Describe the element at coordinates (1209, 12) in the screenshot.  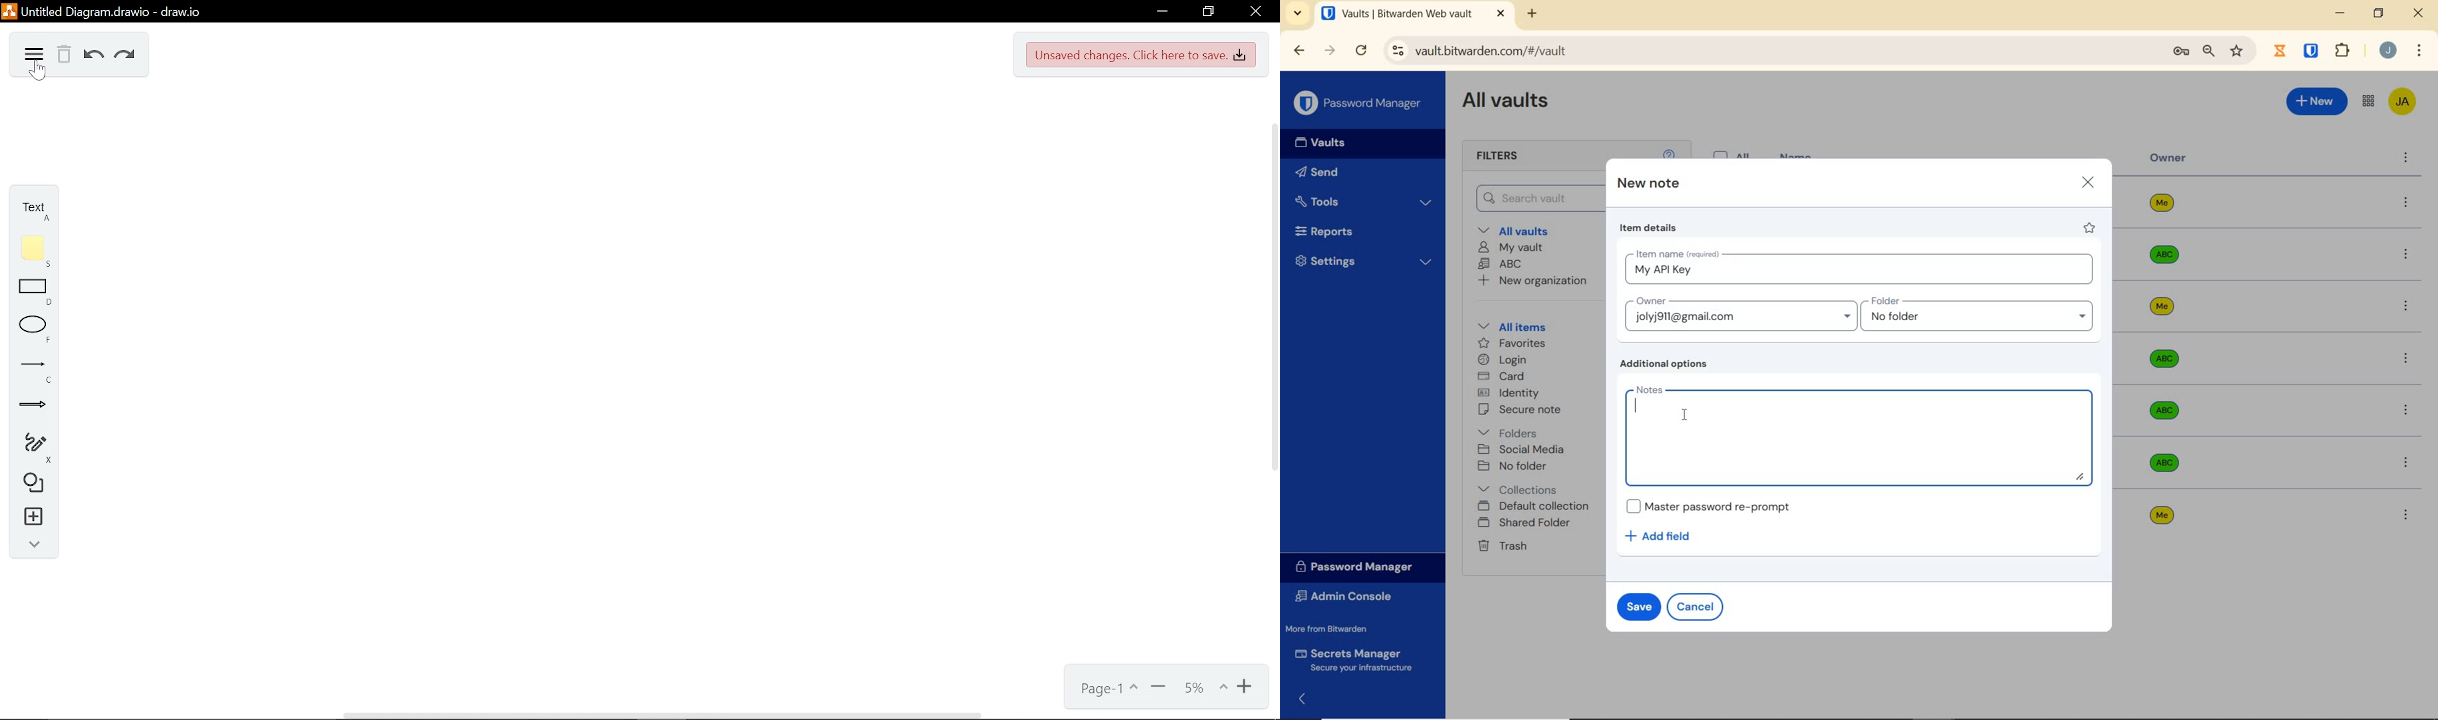
I see `restore down` at that location.